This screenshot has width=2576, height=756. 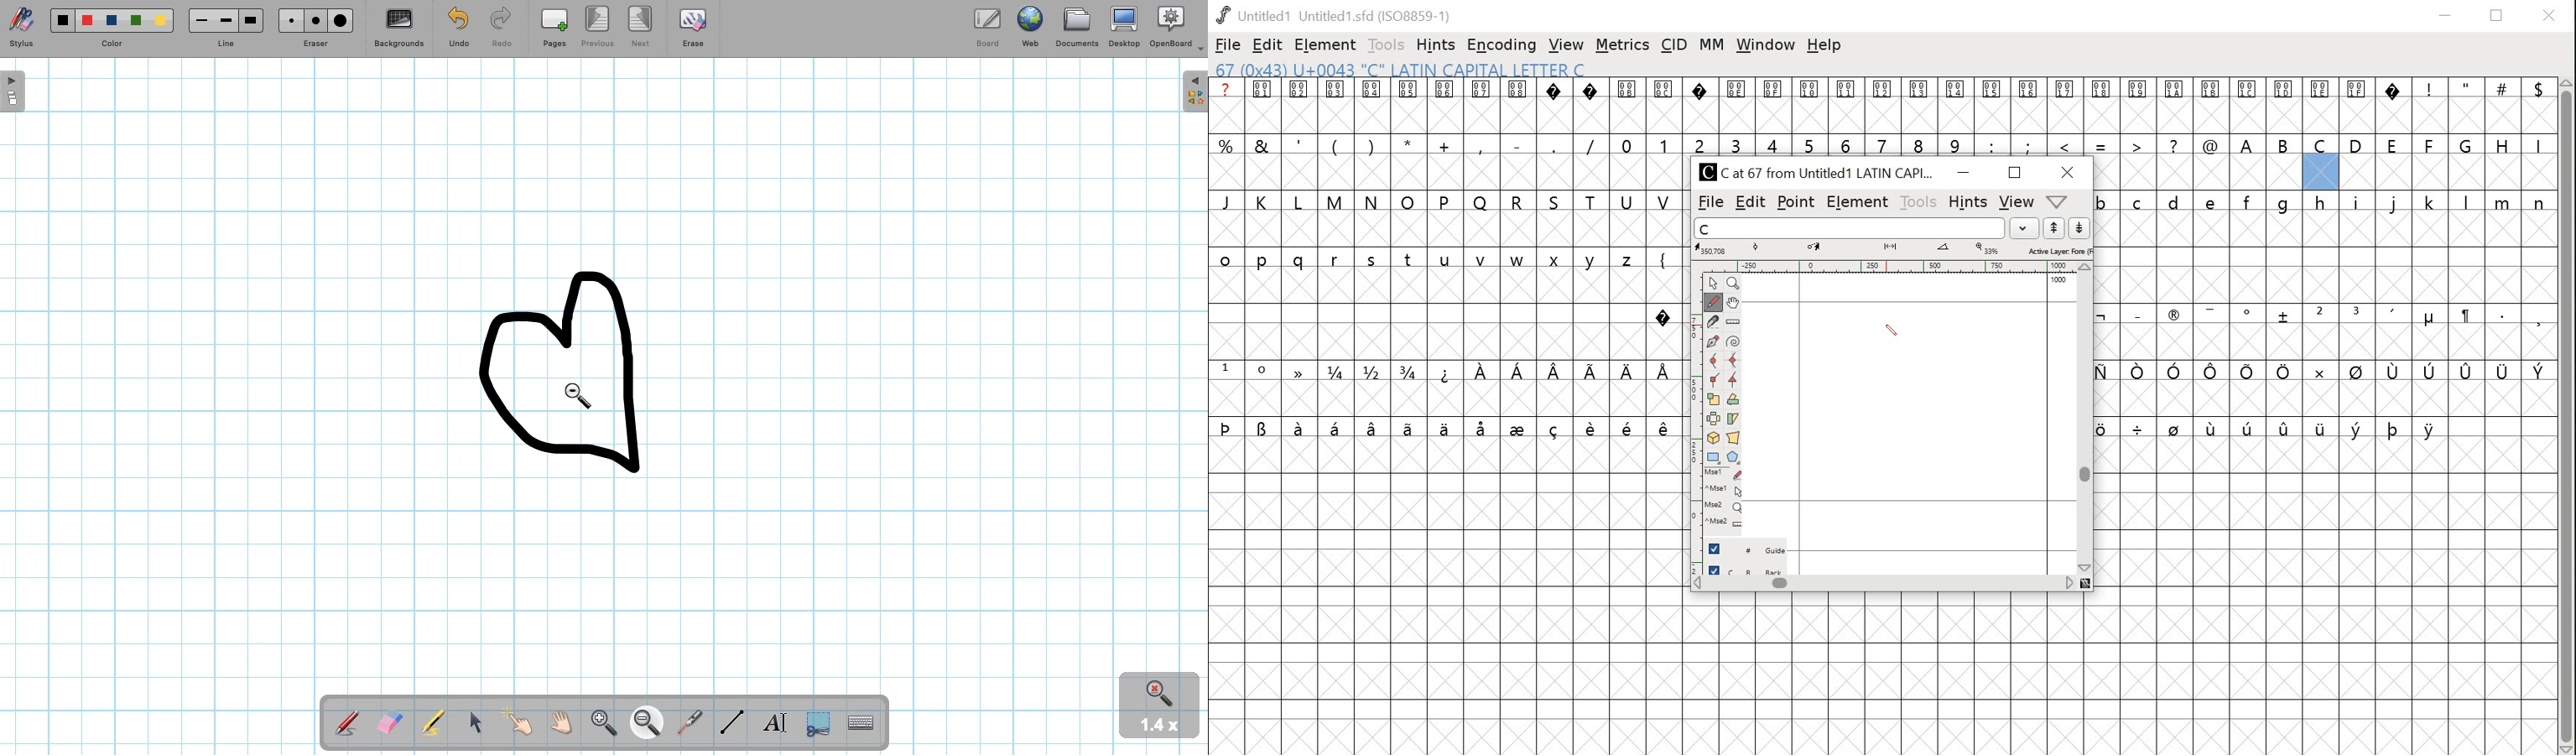 What do you see at coordinates (641, 26) in the screenshot?
I see `Next` at bounding box center [641, 26].